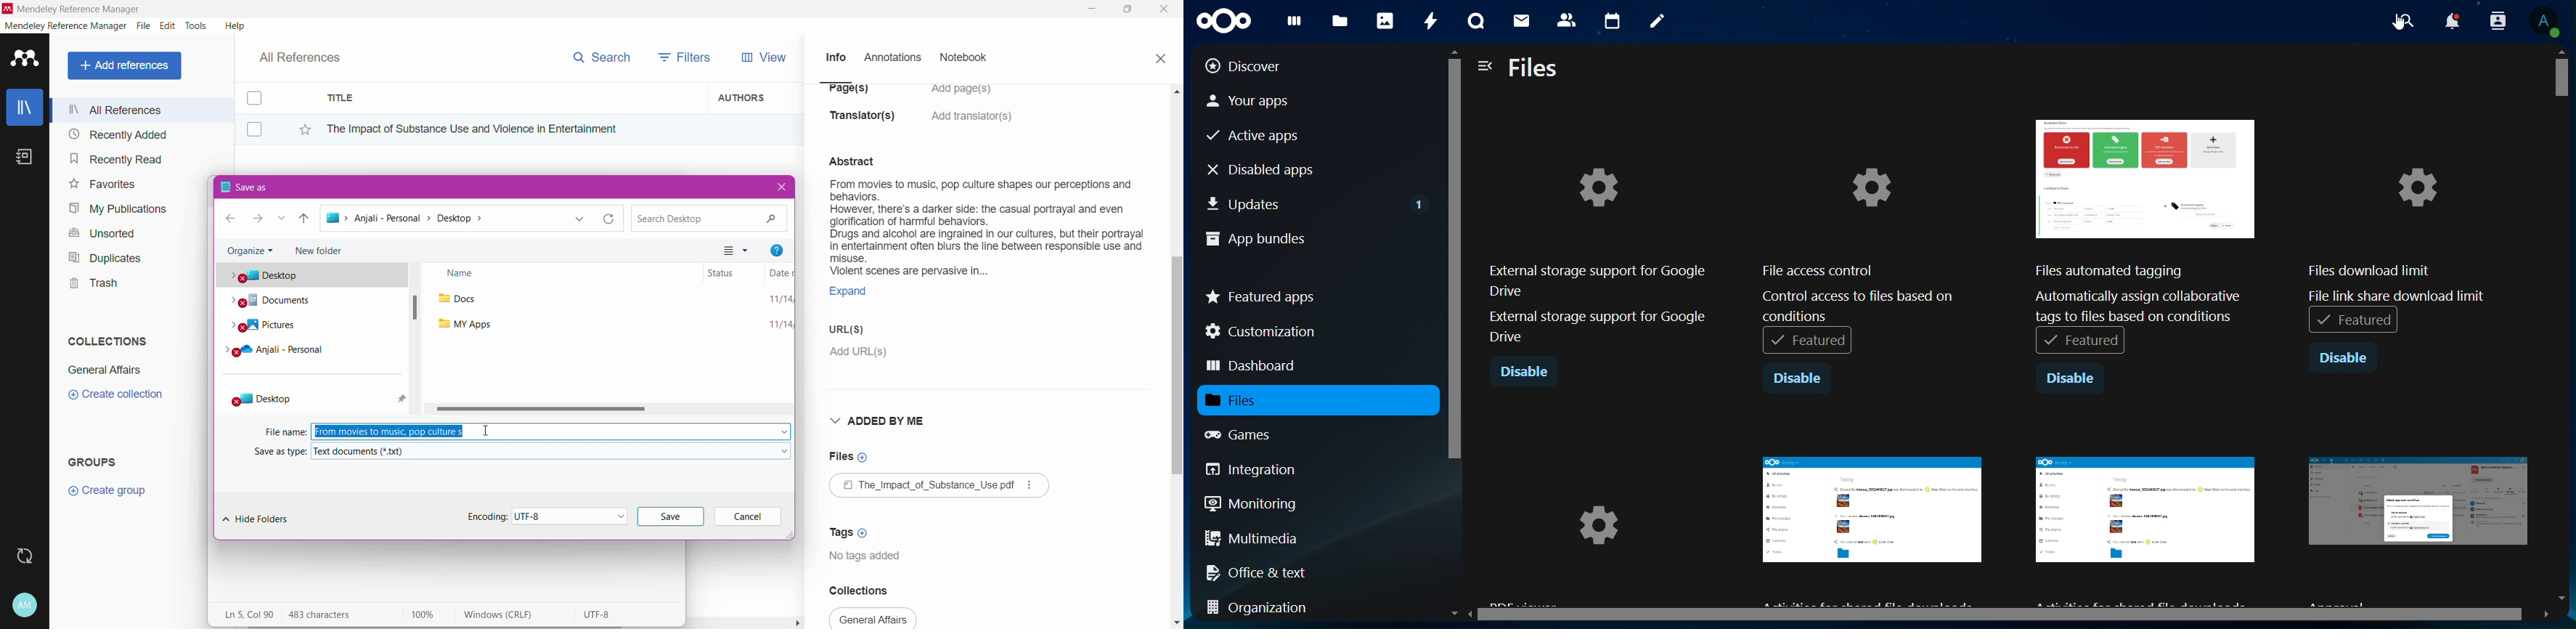  Describe the element at coordinates (248, 614) in the screenshot. I see `Line, Column of the pasted text area on the Notepad` at that location.